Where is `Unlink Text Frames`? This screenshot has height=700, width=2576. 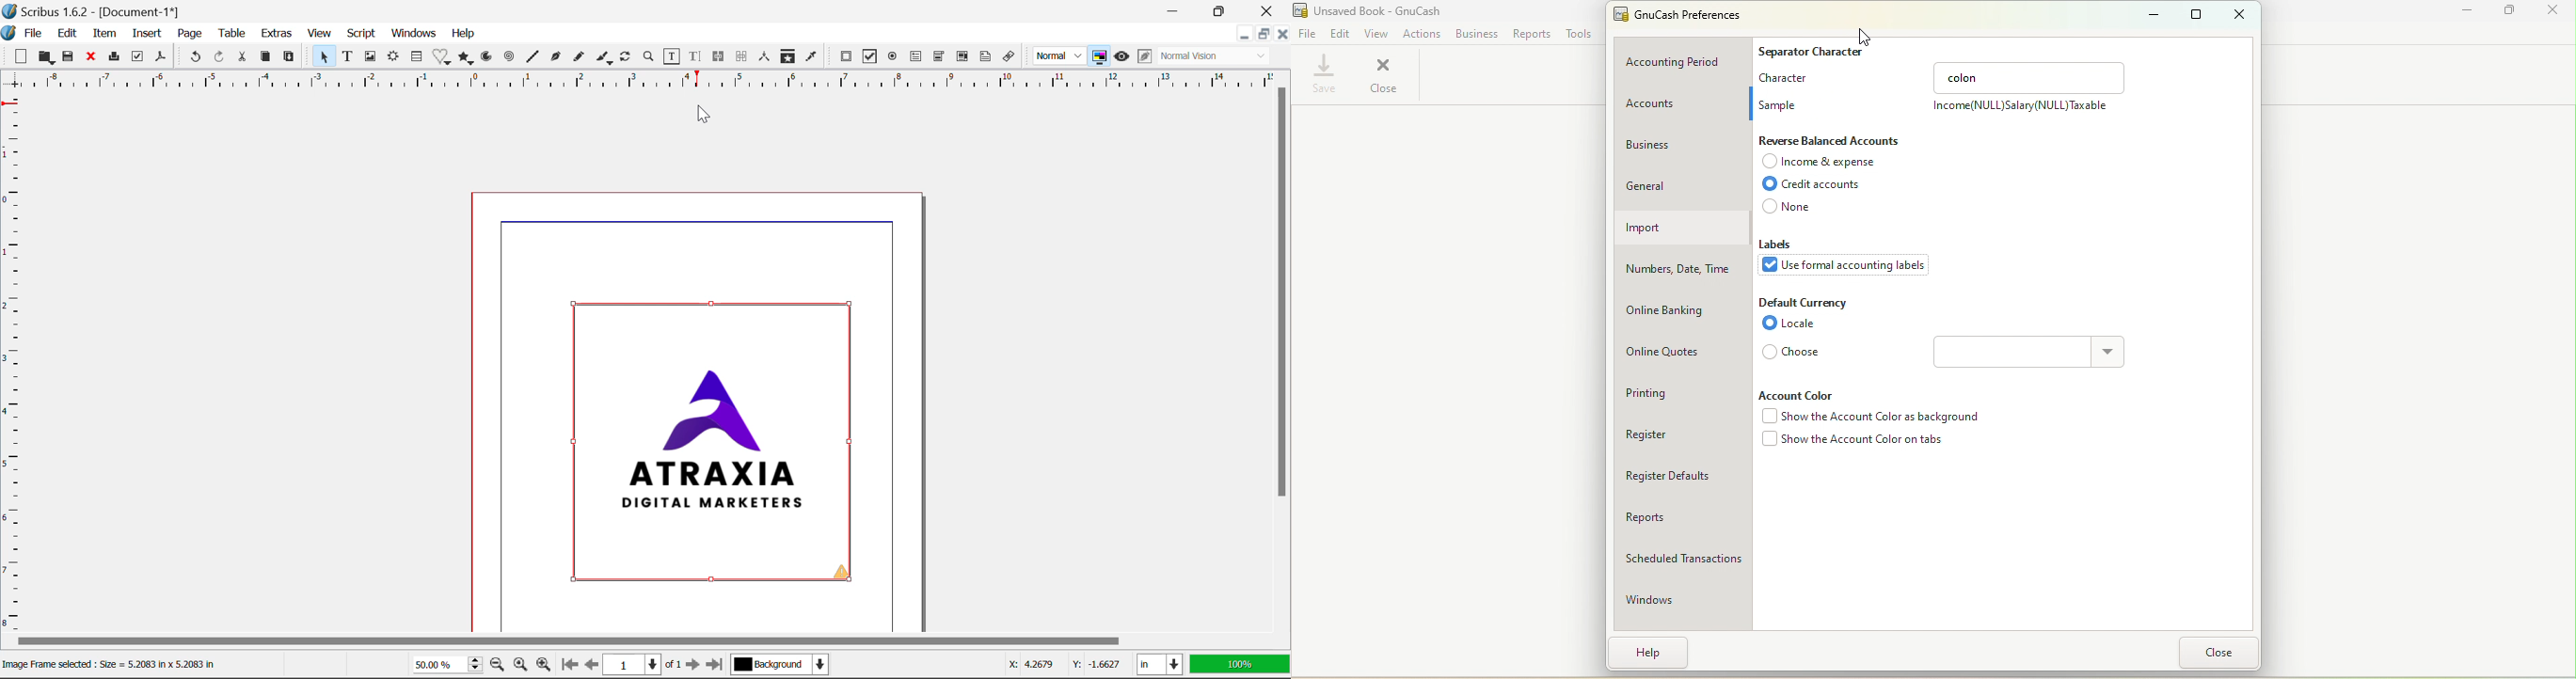
Unlink Text Frames is located at coordinates (742, 56).